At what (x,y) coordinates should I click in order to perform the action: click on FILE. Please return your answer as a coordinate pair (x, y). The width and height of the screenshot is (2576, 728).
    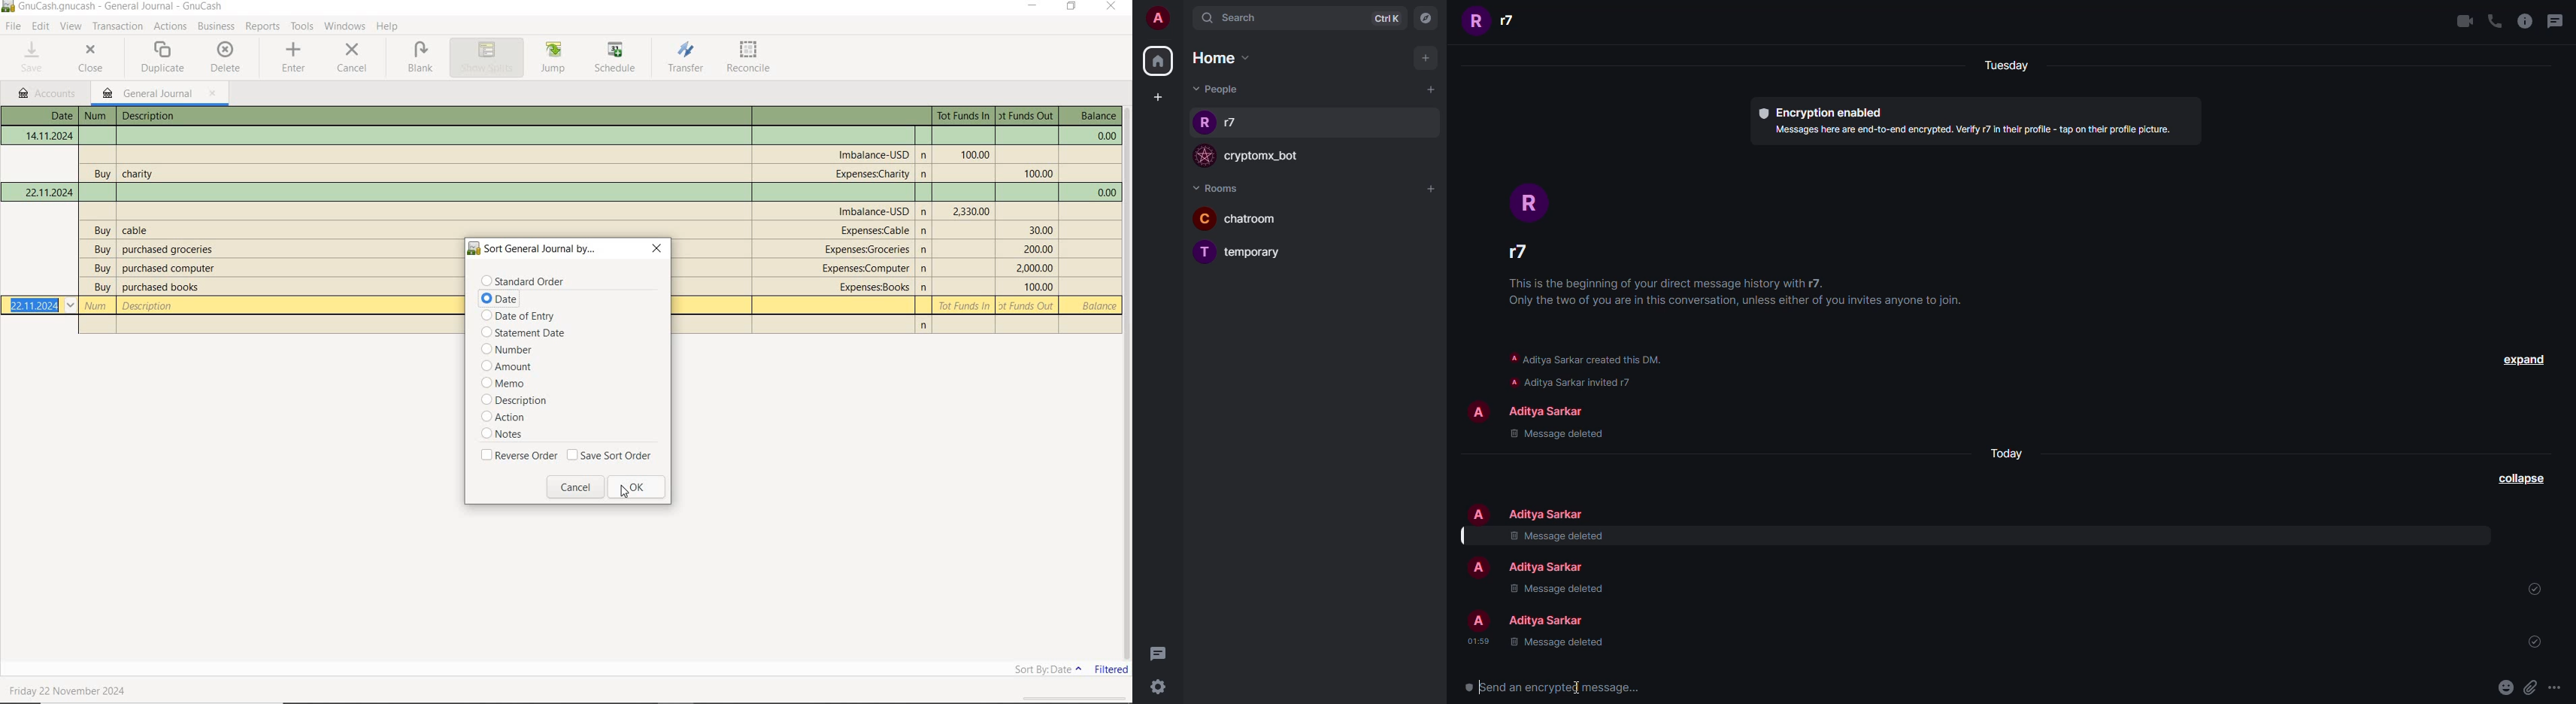
    Looking at the image, I should click on (16, 27).